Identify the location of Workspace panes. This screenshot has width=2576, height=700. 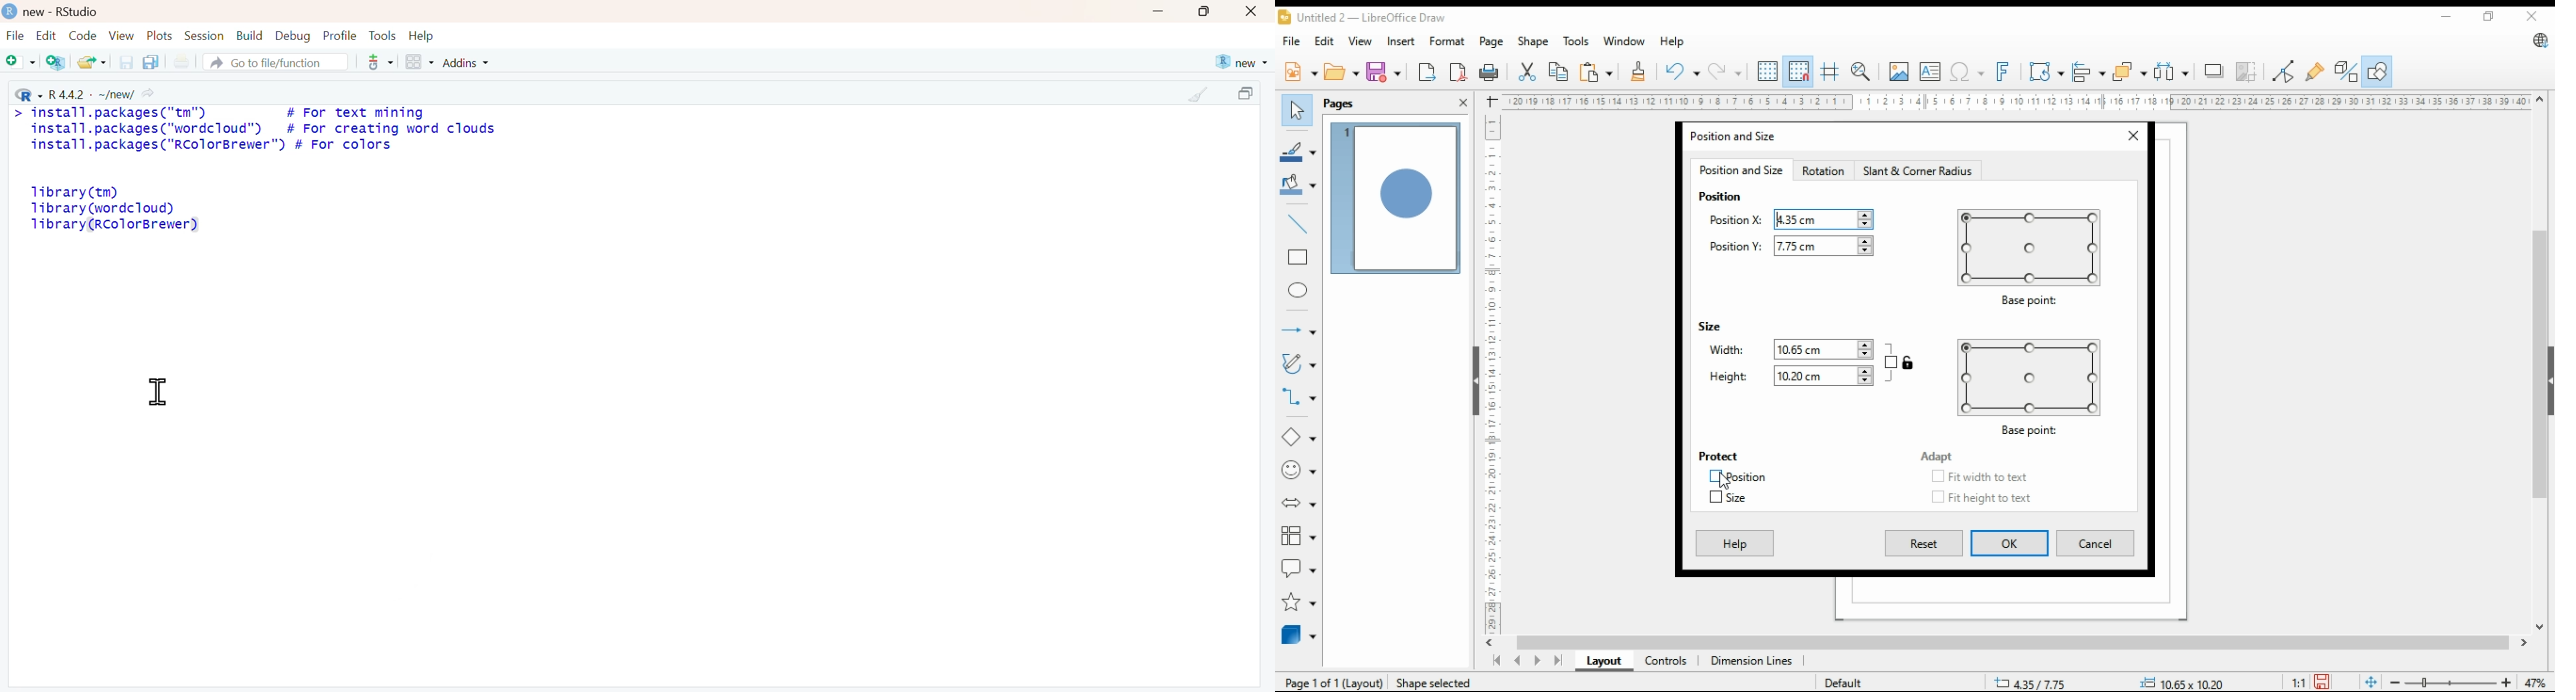
(418, 62).